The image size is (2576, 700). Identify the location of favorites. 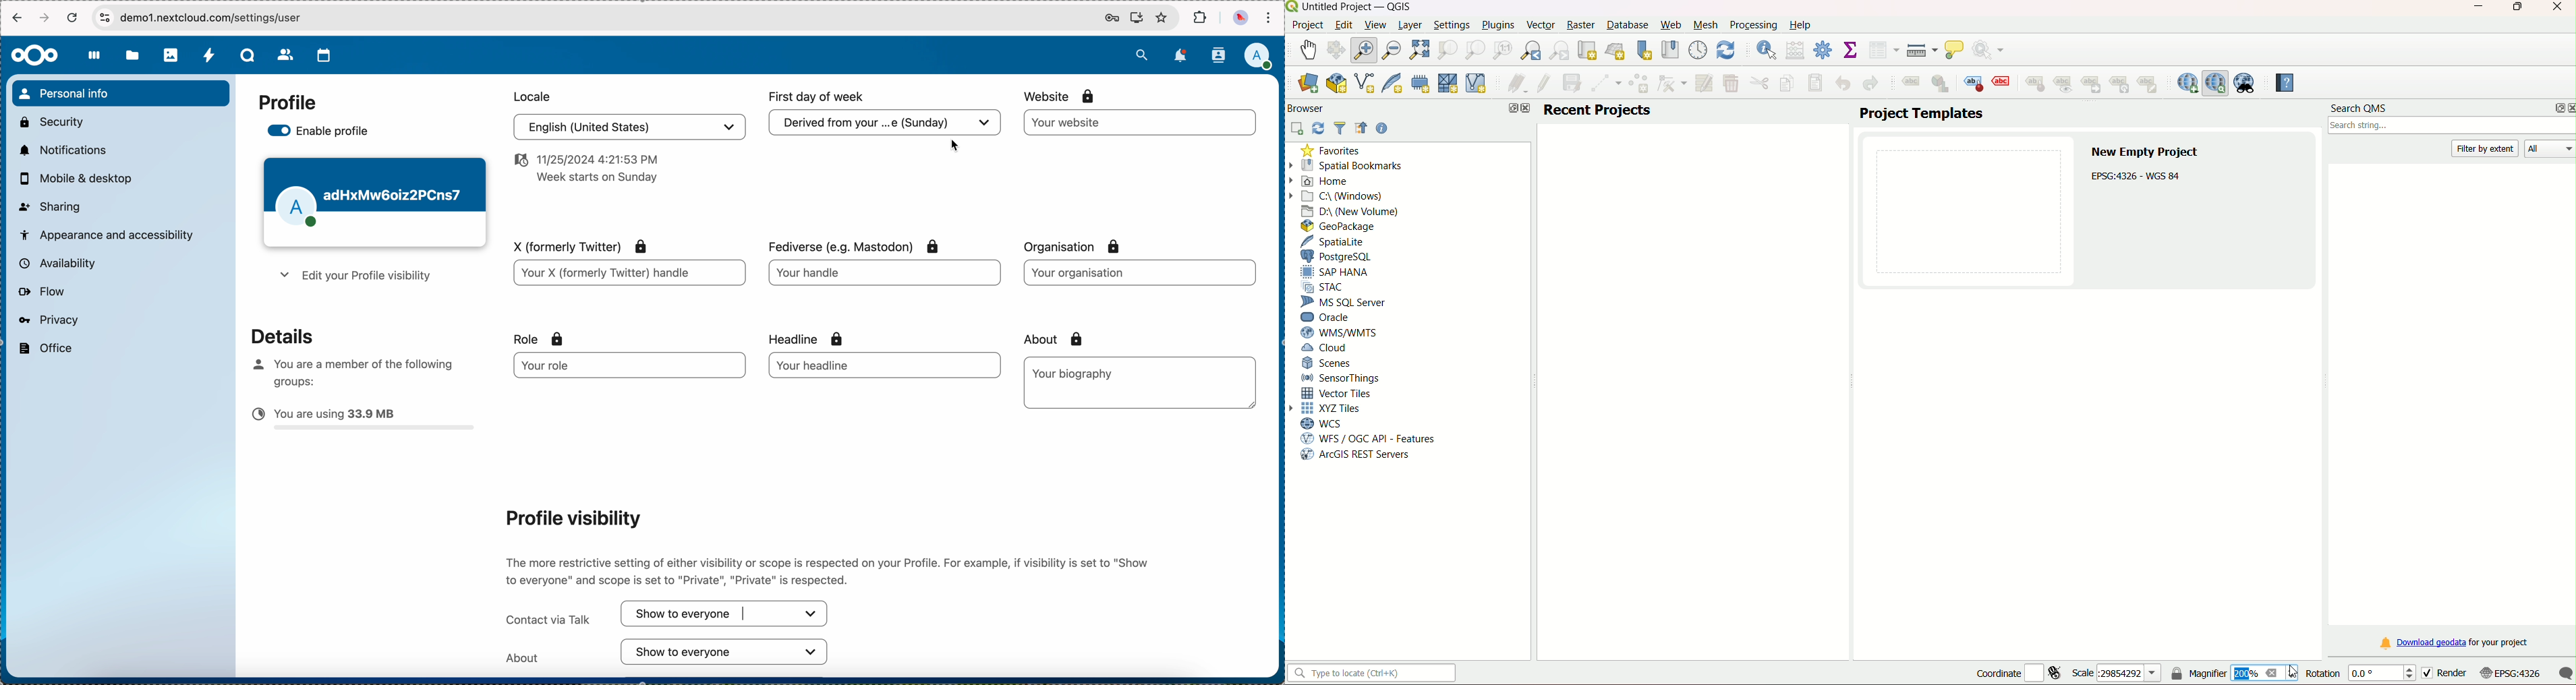
(1161, 19).